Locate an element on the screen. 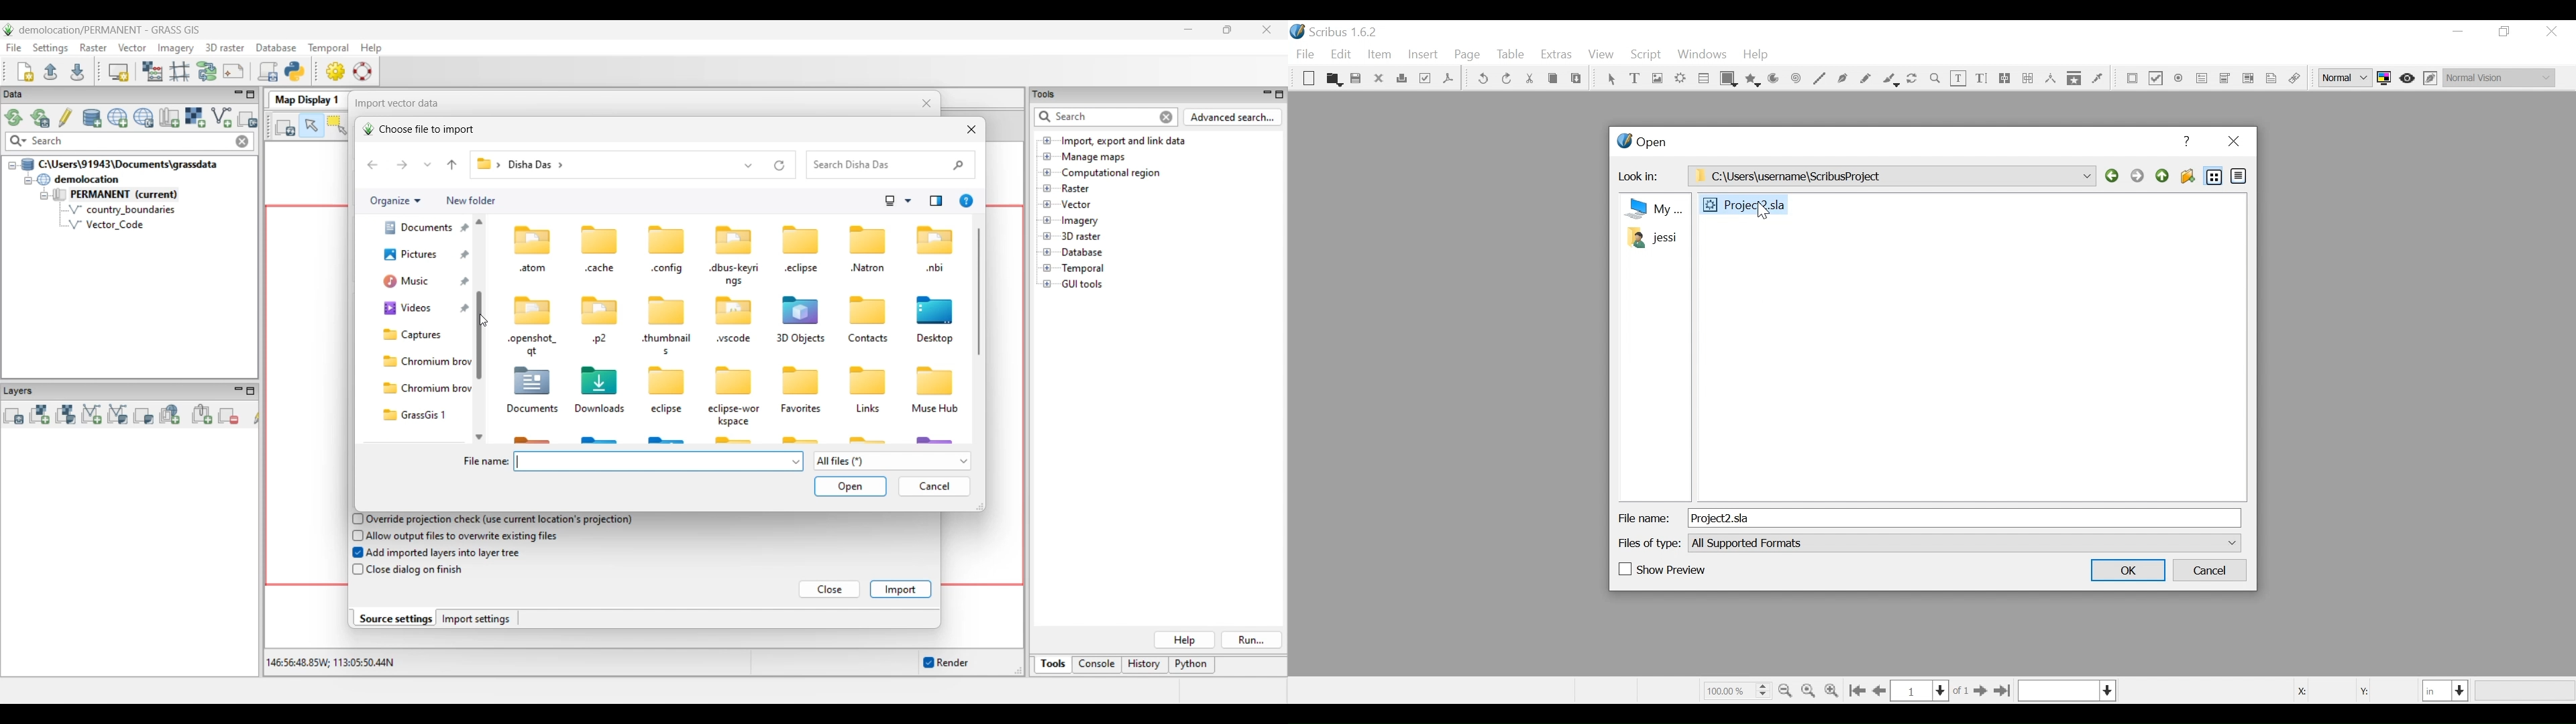 The height and width of the screenshot is (728, 2576). File is located at coordinates (1307, 54).